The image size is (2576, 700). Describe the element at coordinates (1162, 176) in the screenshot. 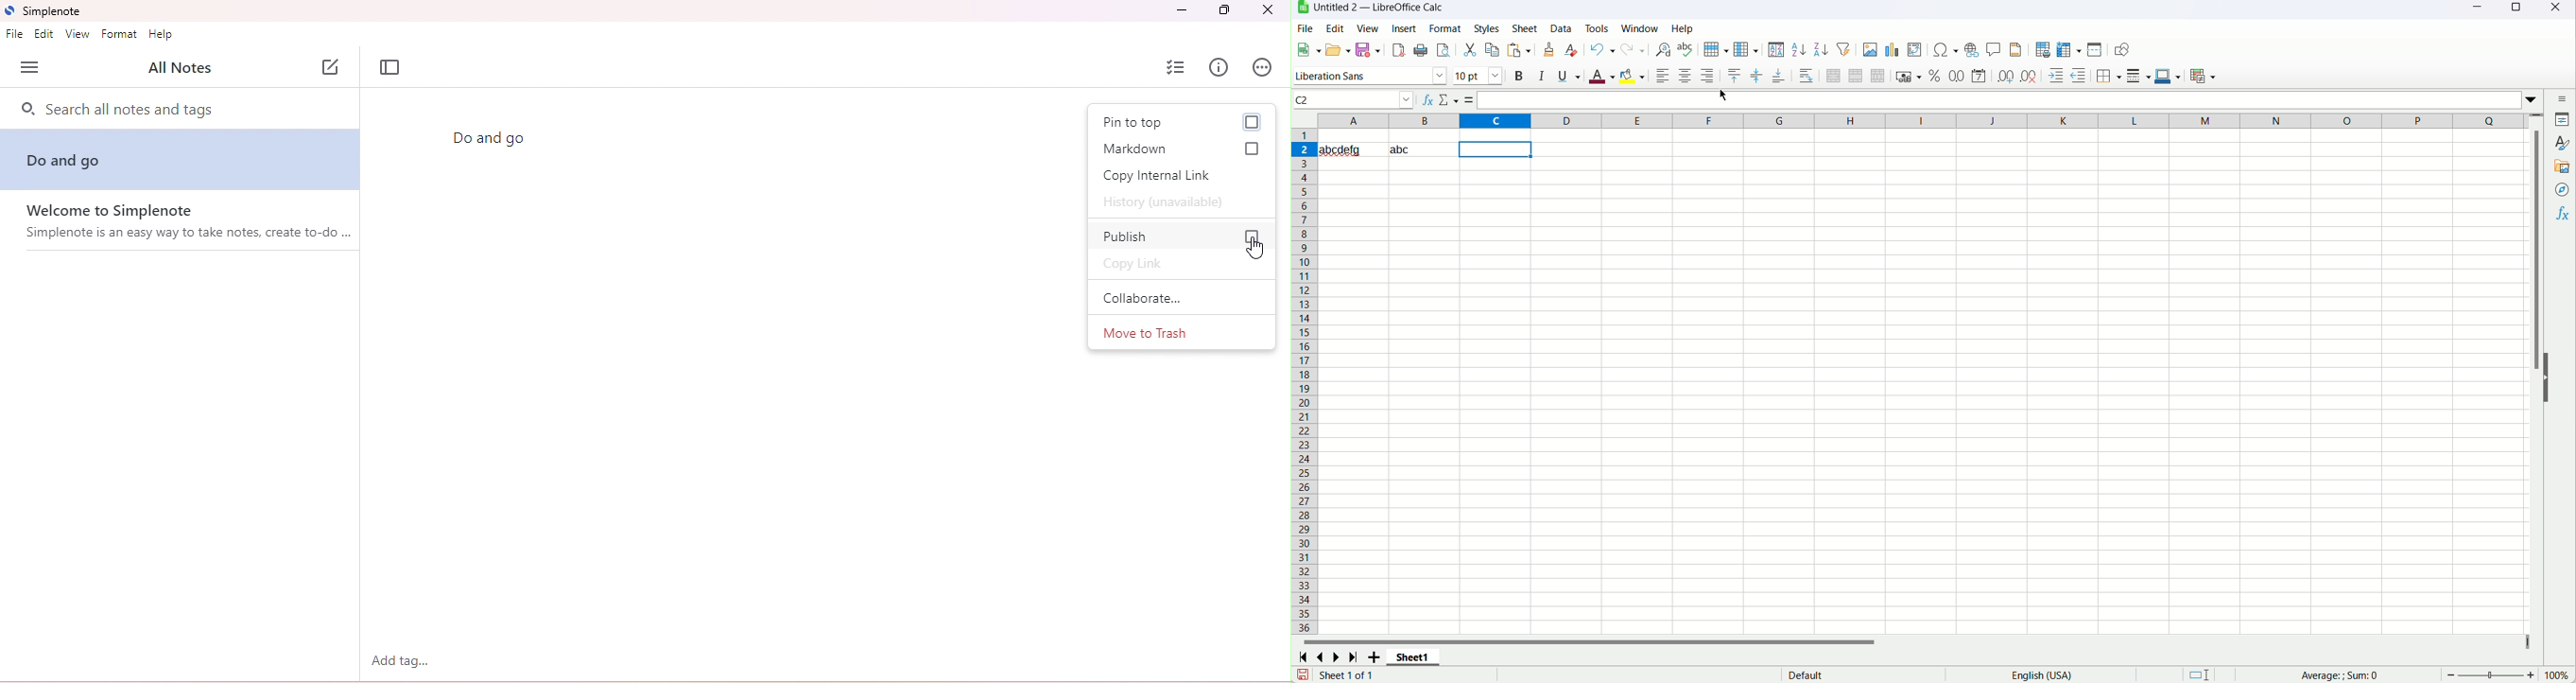

I see `copy internal link` at that location.